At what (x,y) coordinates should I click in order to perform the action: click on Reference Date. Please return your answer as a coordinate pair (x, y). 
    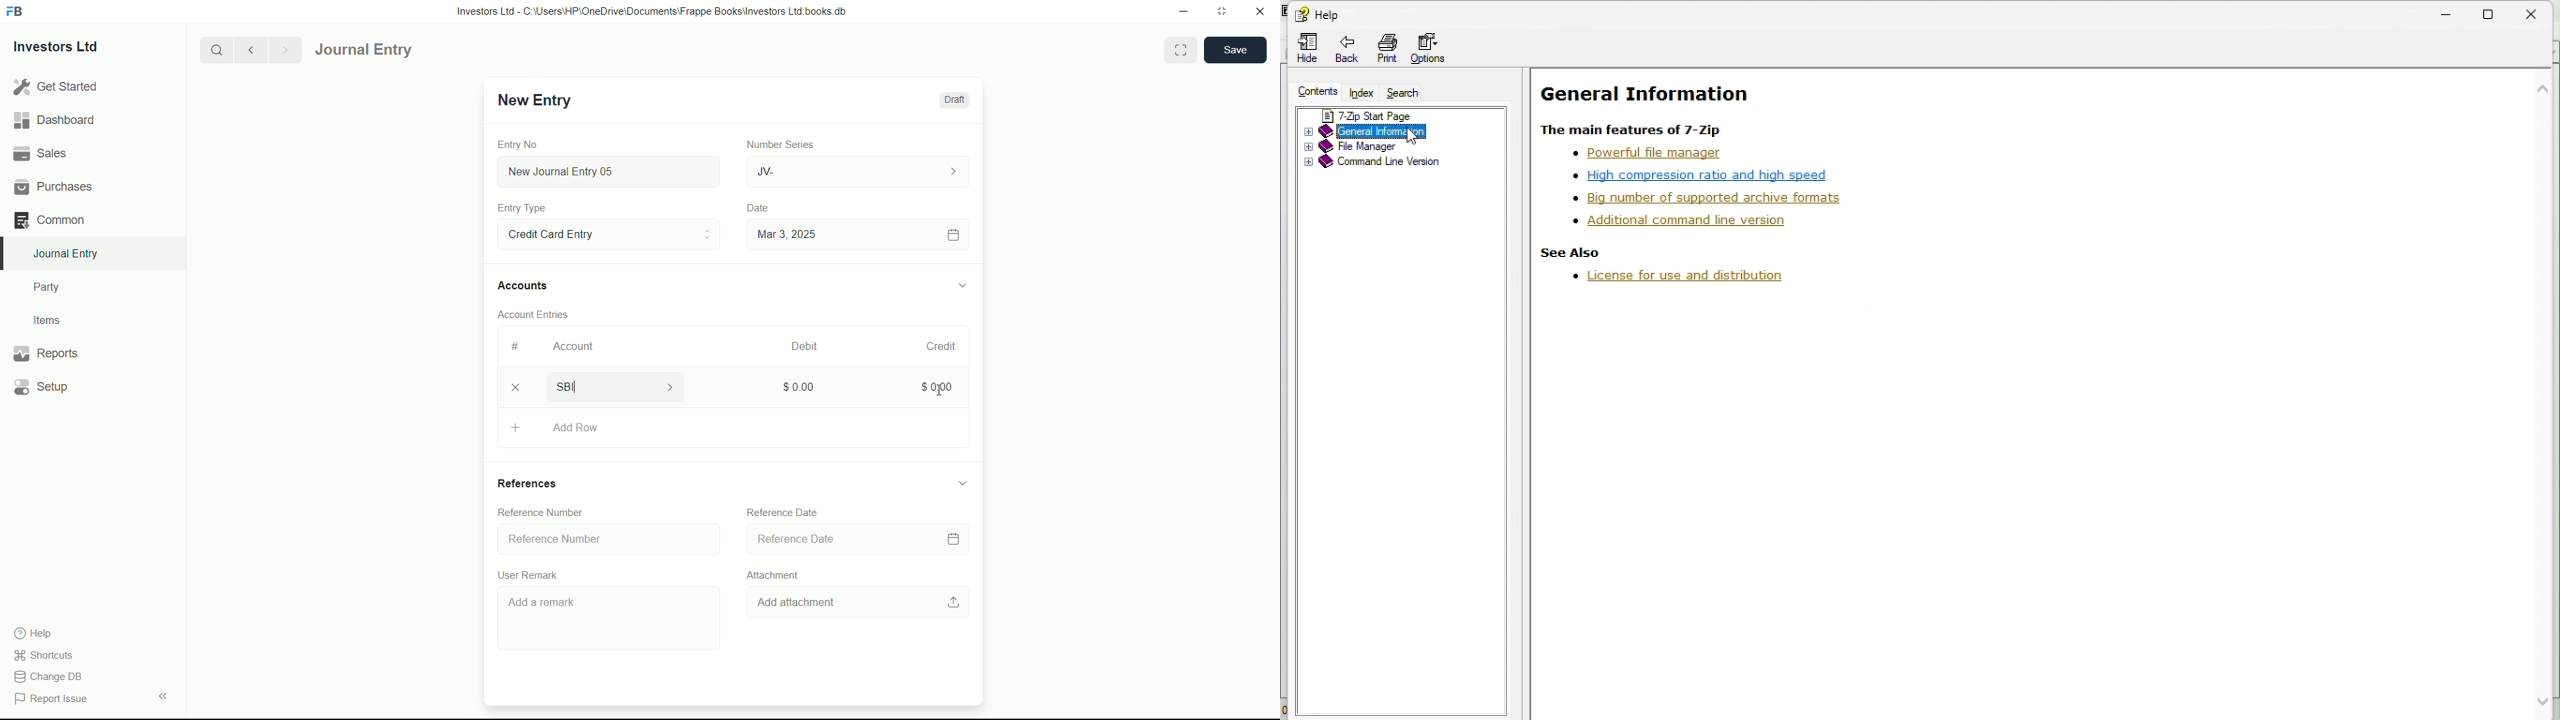
    Looking at the image, I should click on (782, 512).